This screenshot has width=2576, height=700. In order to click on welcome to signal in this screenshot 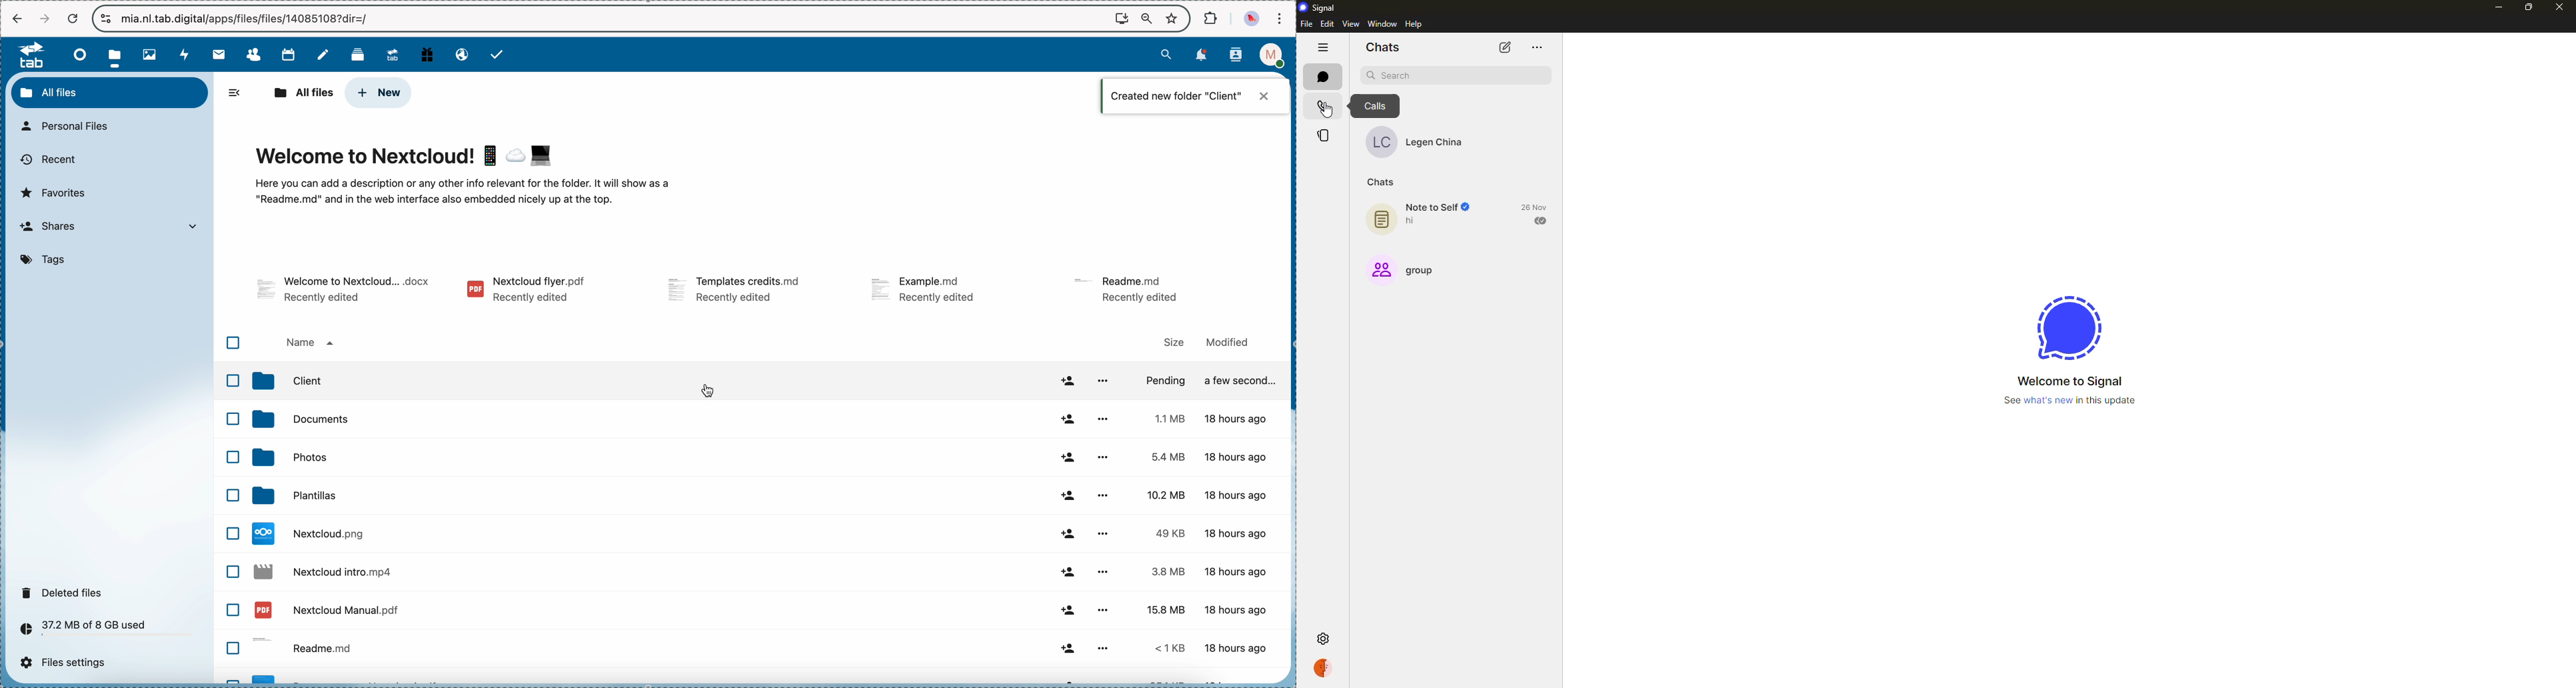, I will do `click(2071, 381)`.